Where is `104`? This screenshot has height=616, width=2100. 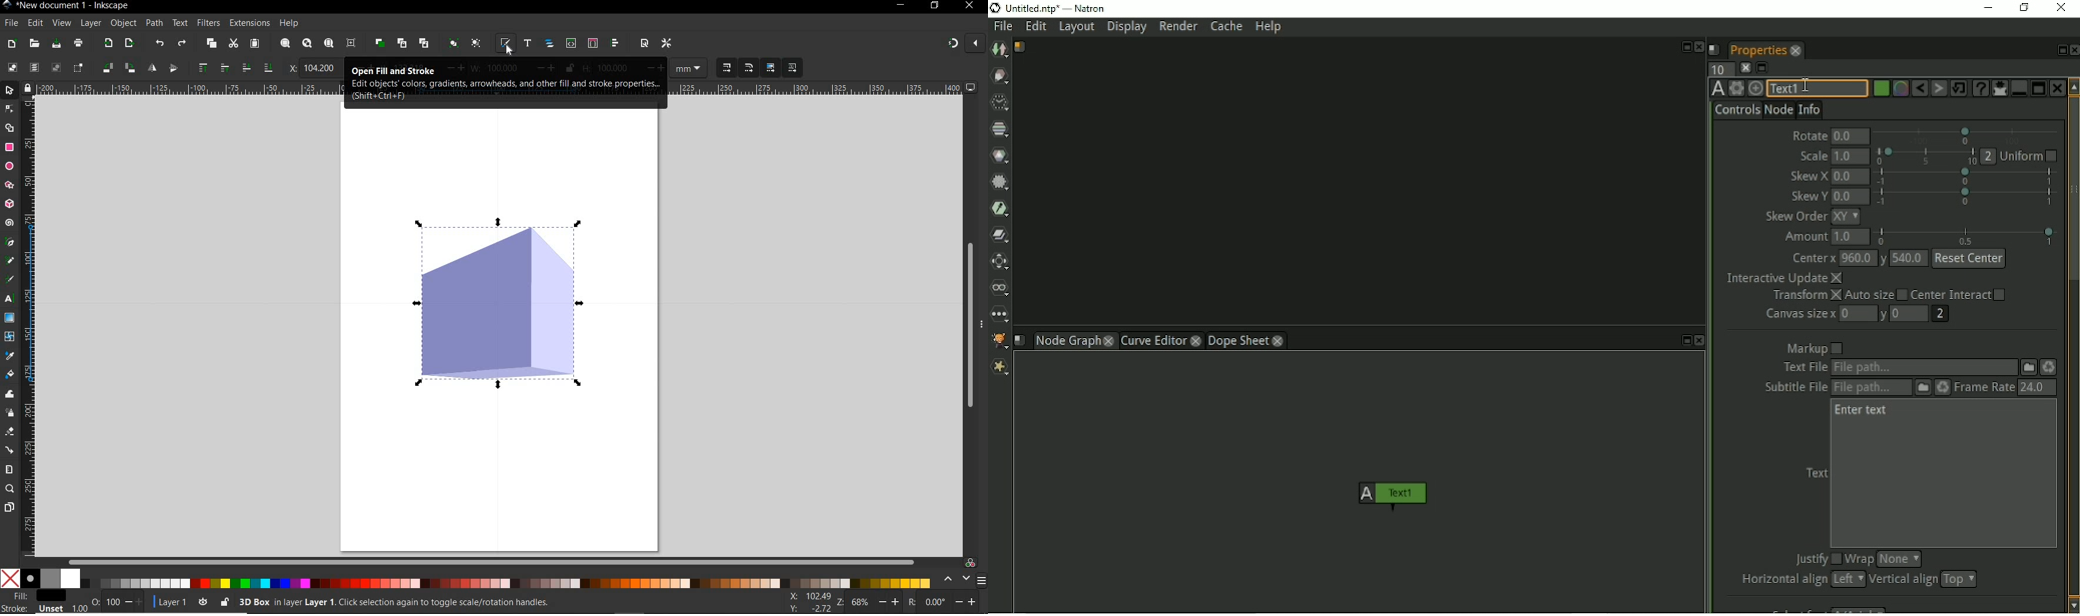 104 is located at coordinates (320, 68).